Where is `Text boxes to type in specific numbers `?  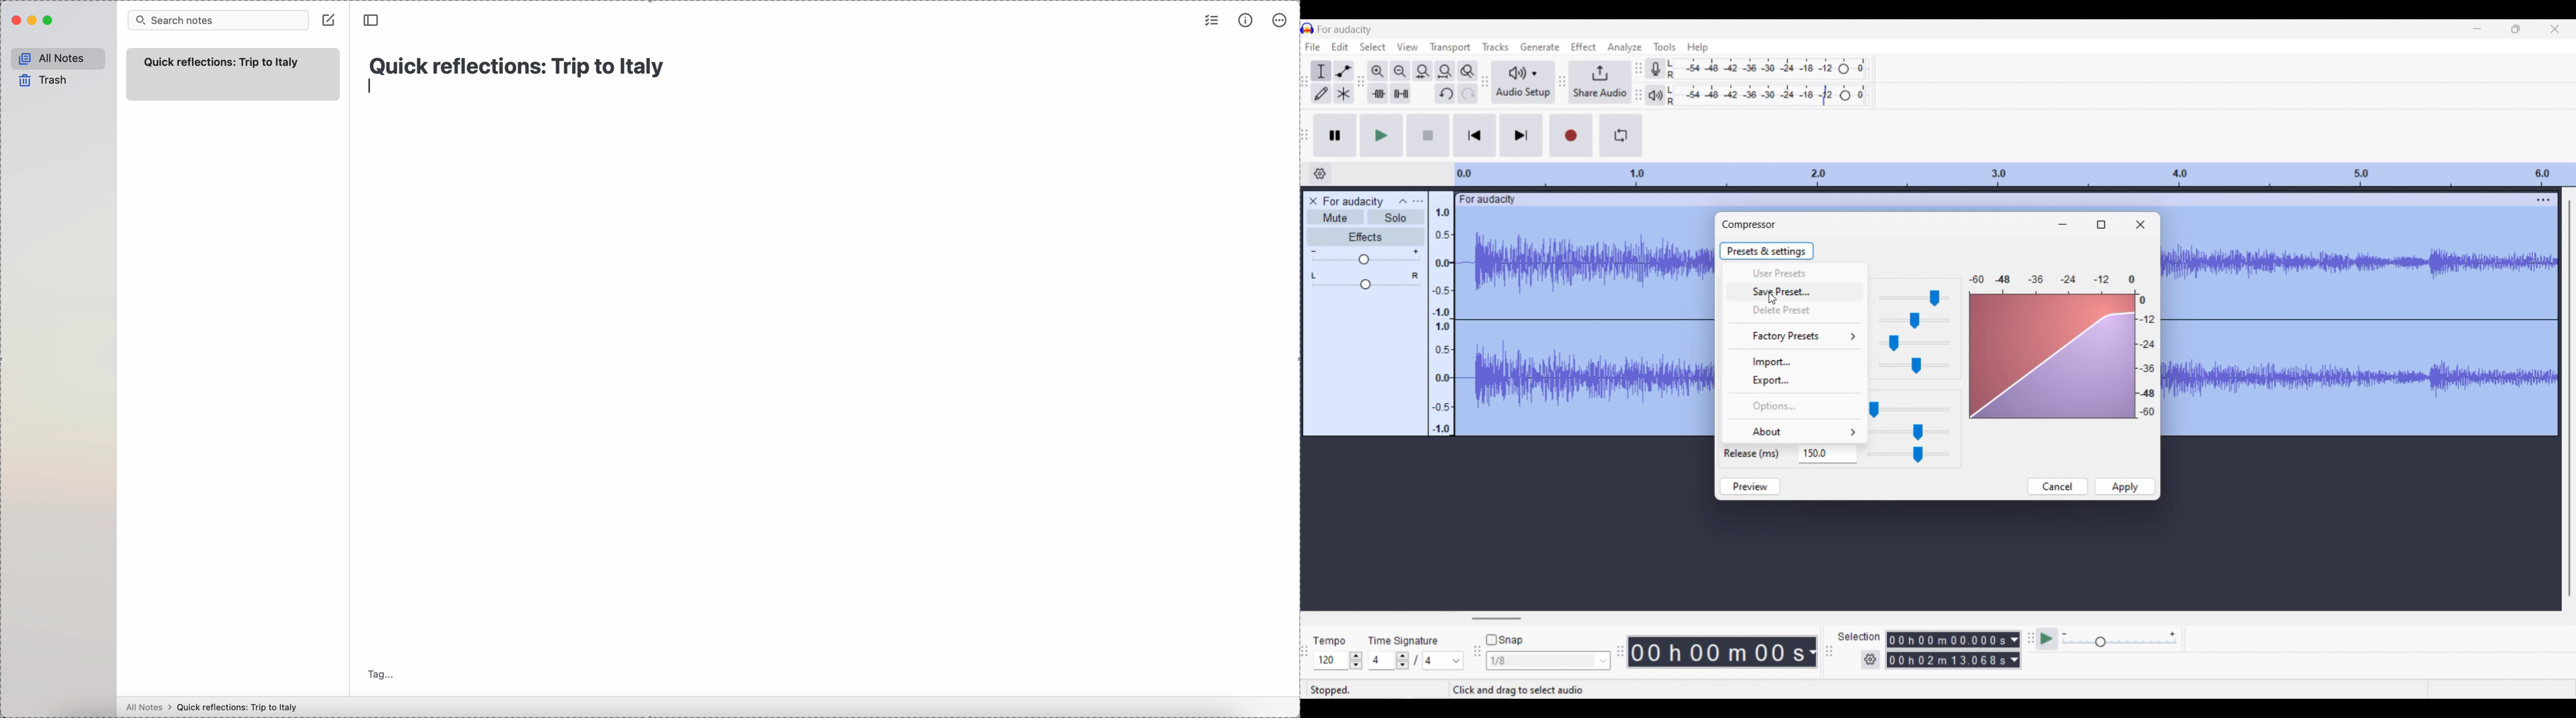 Text boxes to type in specific numbers  is located at coordinates (1836, 454).